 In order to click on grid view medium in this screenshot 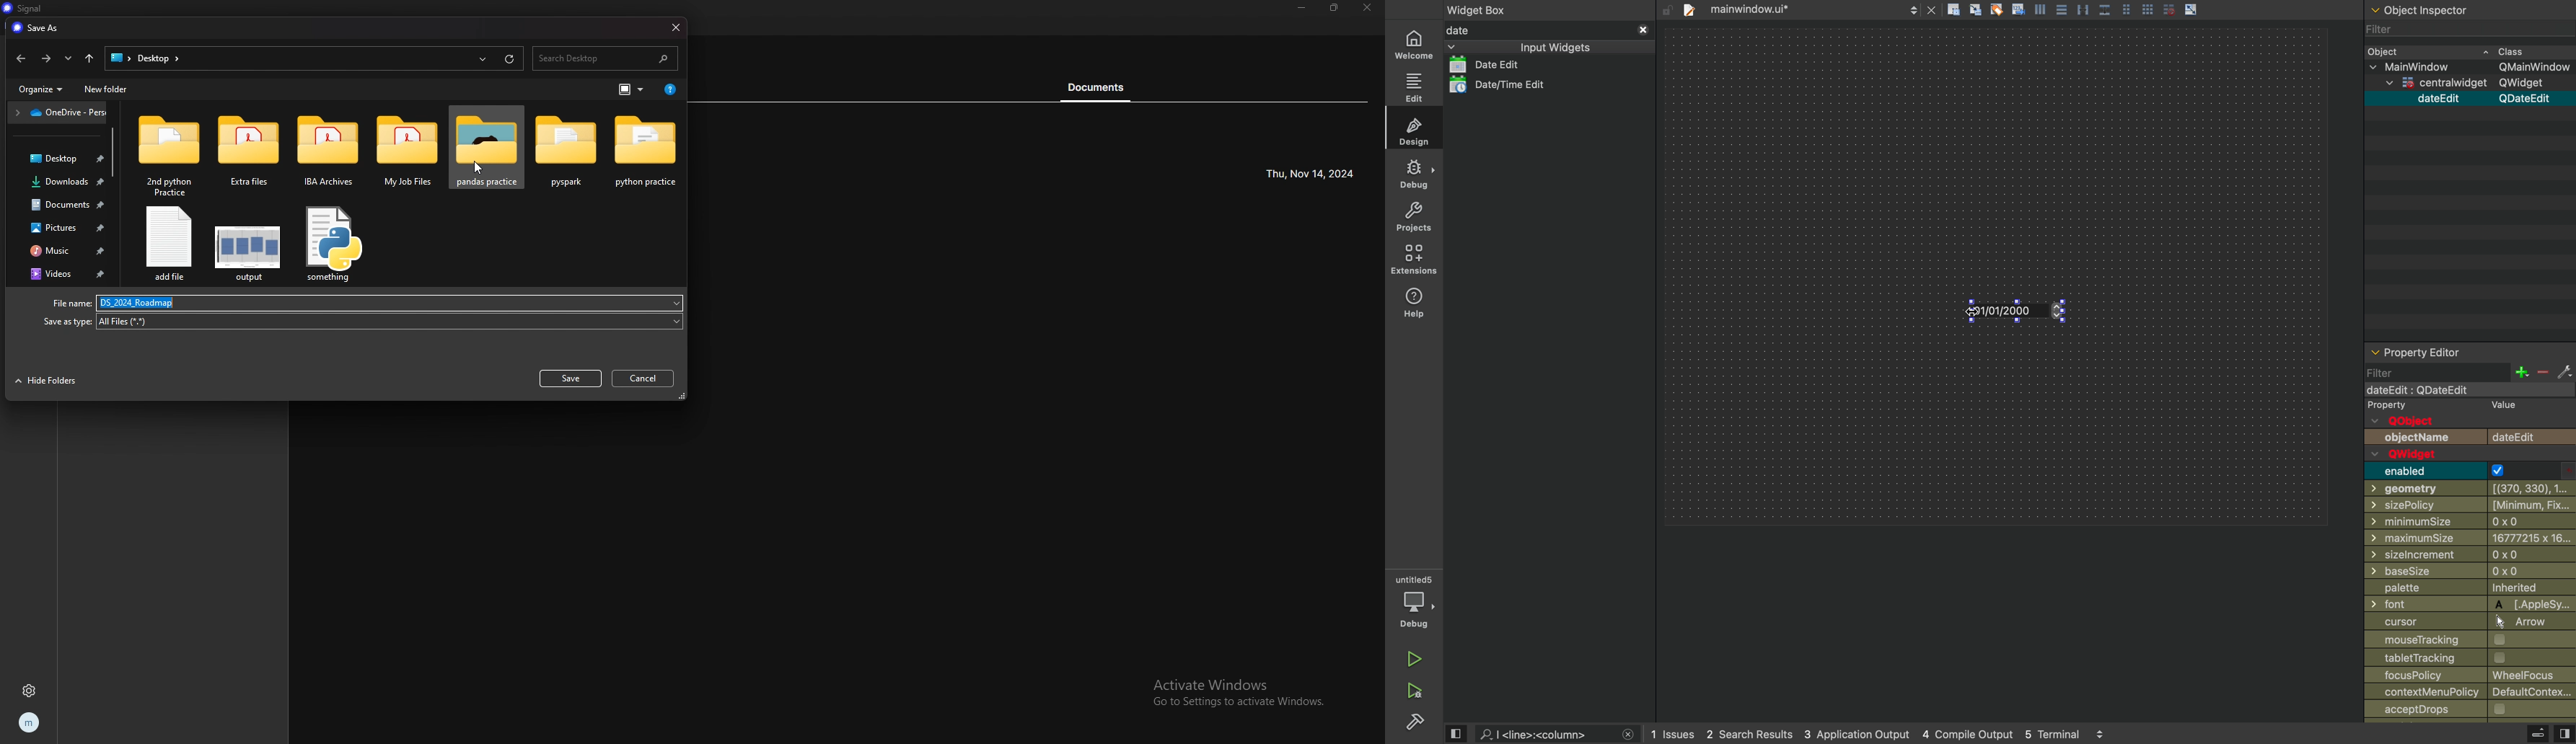, I will do `click(2126, 9)`.